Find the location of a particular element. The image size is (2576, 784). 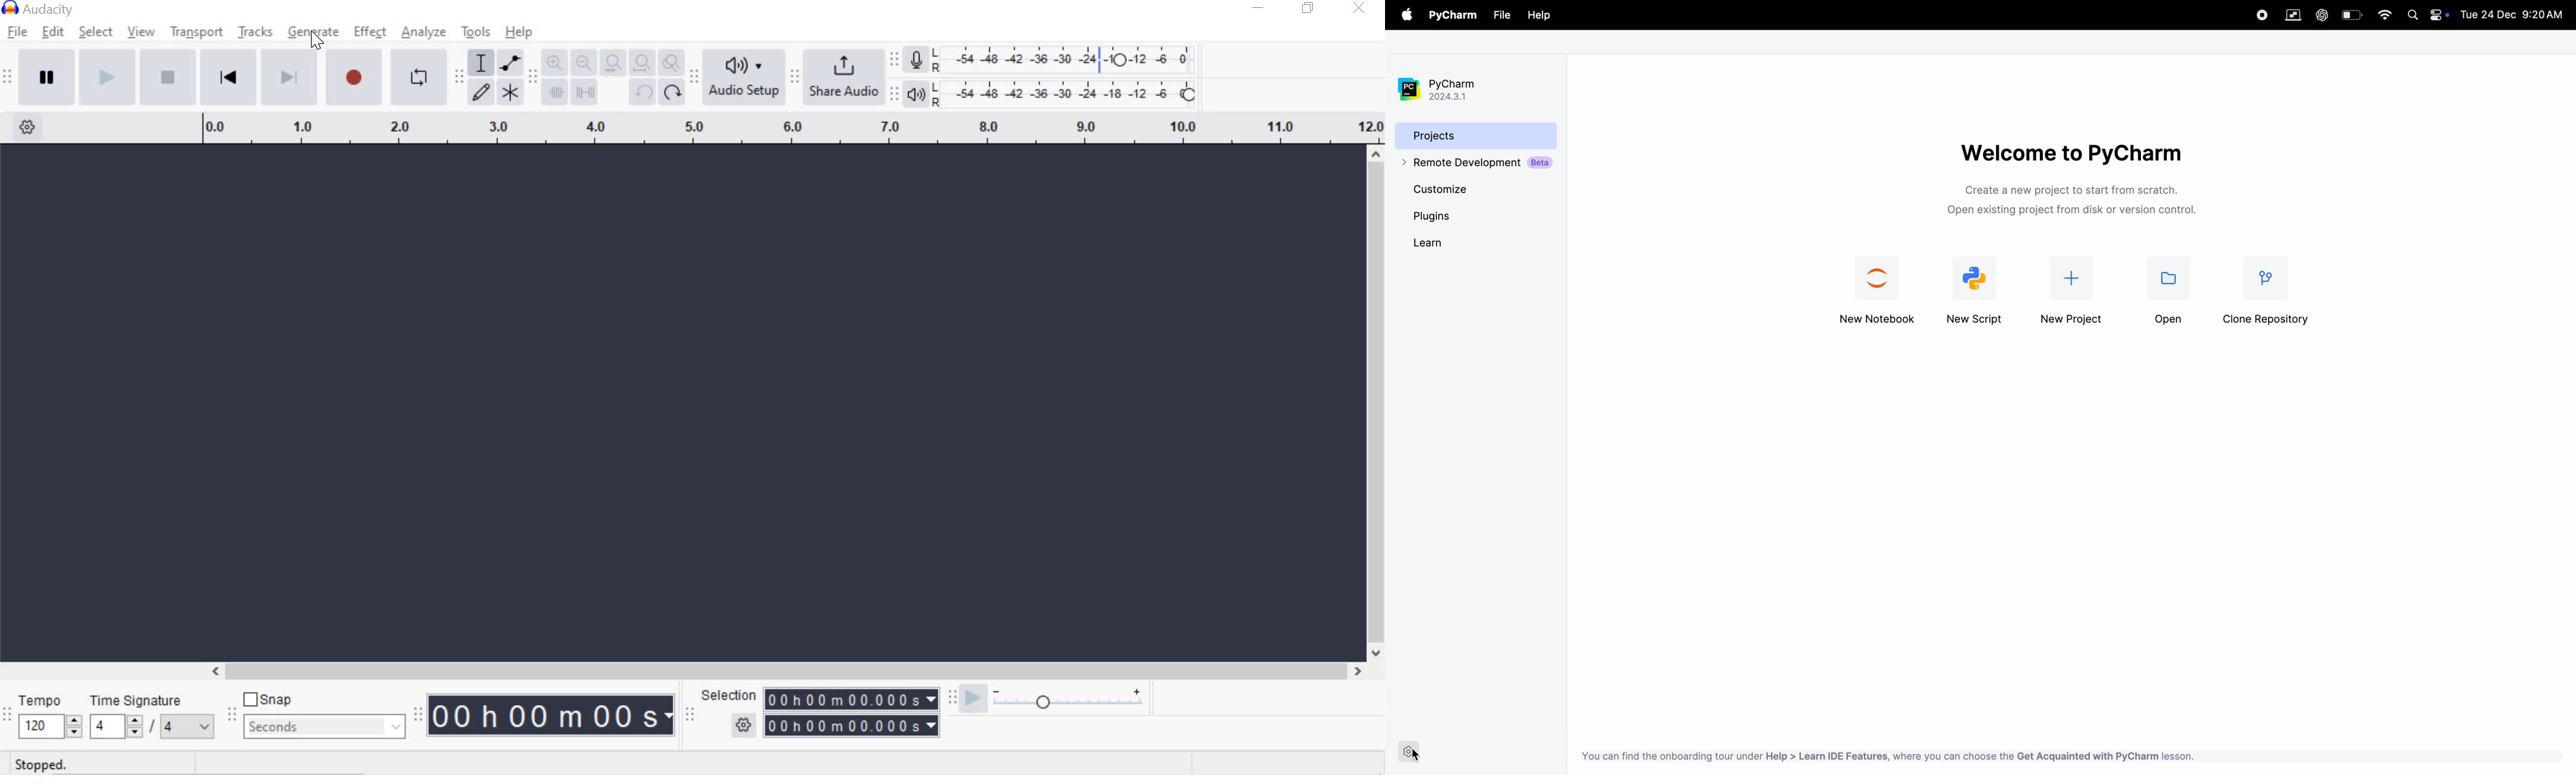

restore down is located at coordinates (1308, 9).